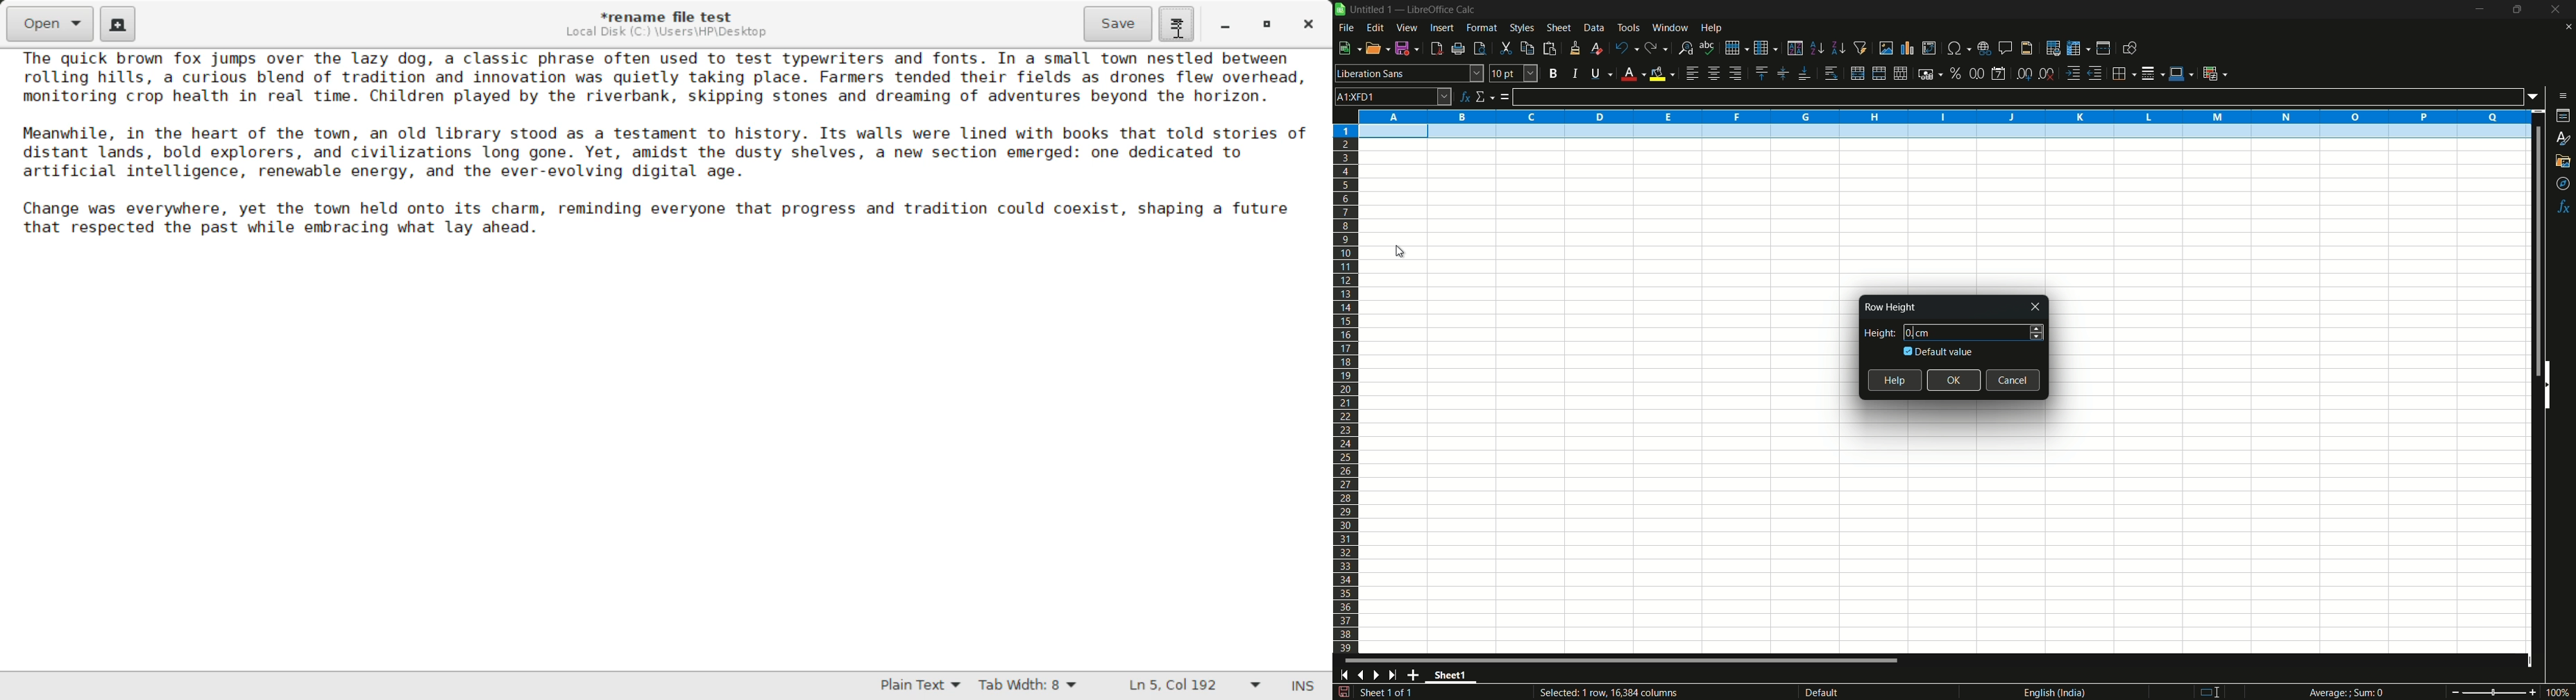  Describe the element at coordinates (2018, 97) in the screenshot. I see `formula input line` at that location.